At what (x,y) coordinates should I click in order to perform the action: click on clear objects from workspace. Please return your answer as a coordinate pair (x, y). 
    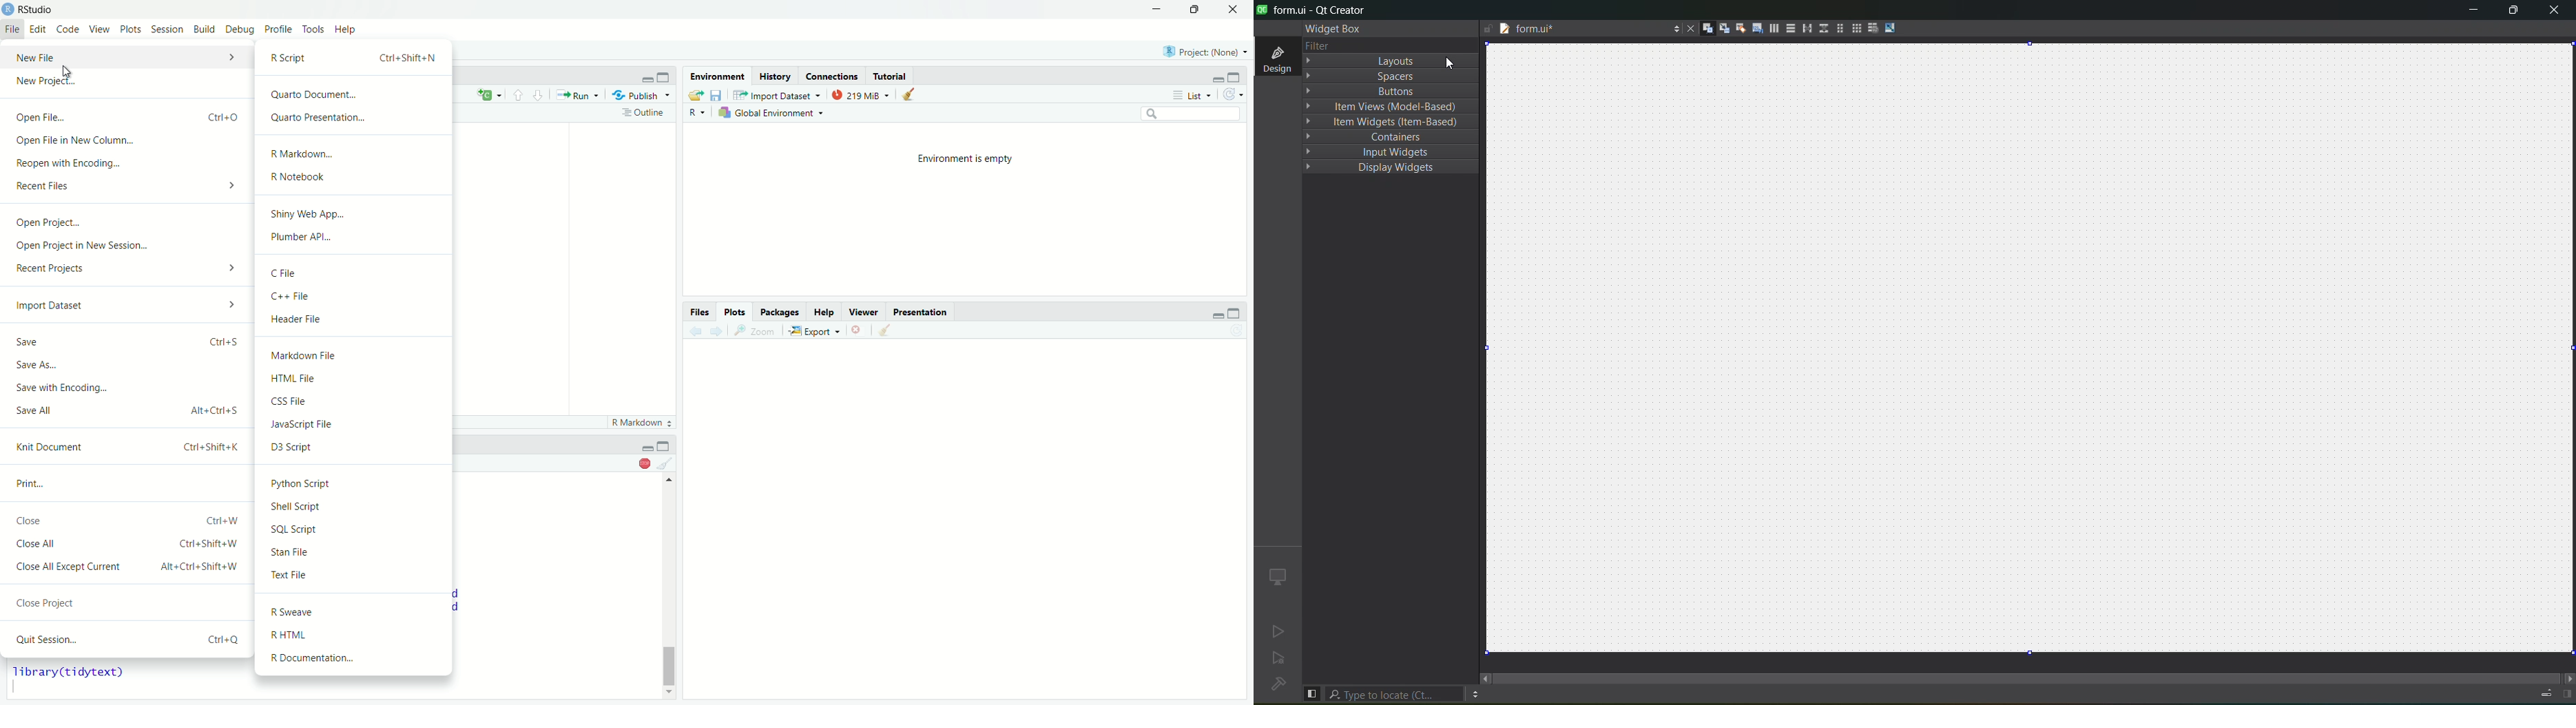
    Looking at the image, I should click on (910, 95).